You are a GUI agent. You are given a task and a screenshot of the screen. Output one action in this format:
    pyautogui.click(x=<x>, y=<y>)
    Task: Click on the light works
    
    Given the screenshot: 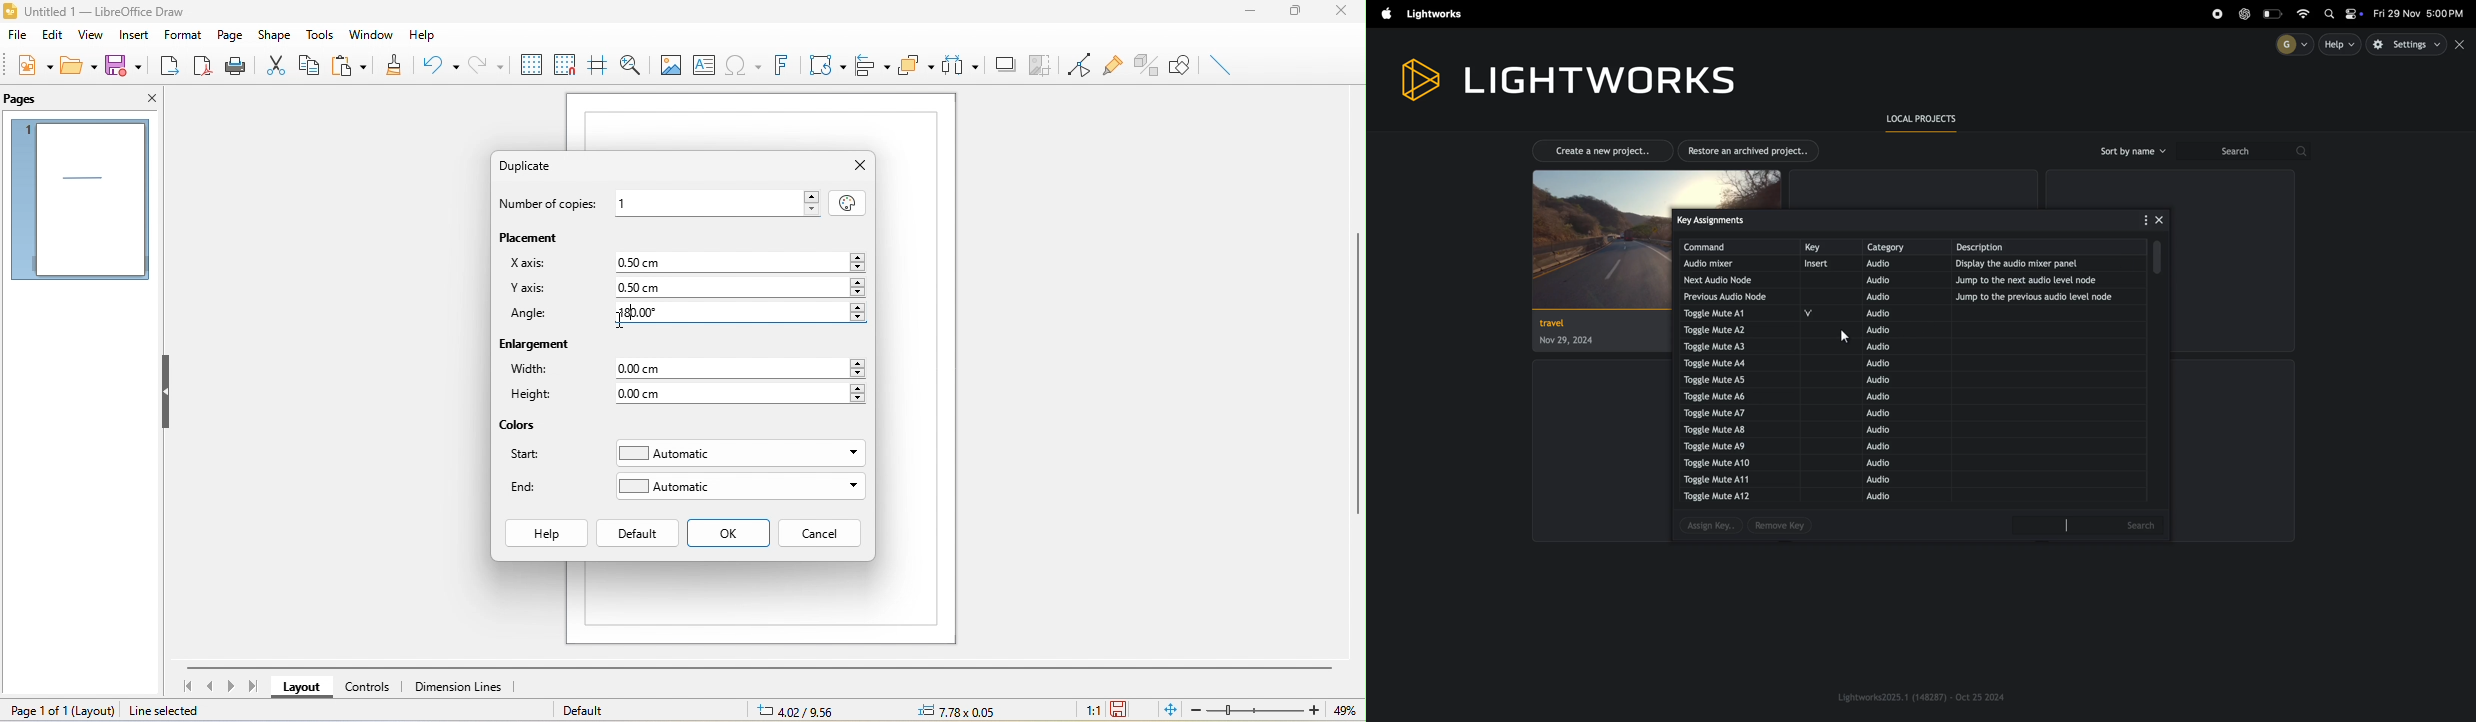 What is the action you would take?
    pyautogui.click(x=1437, y=14)
    